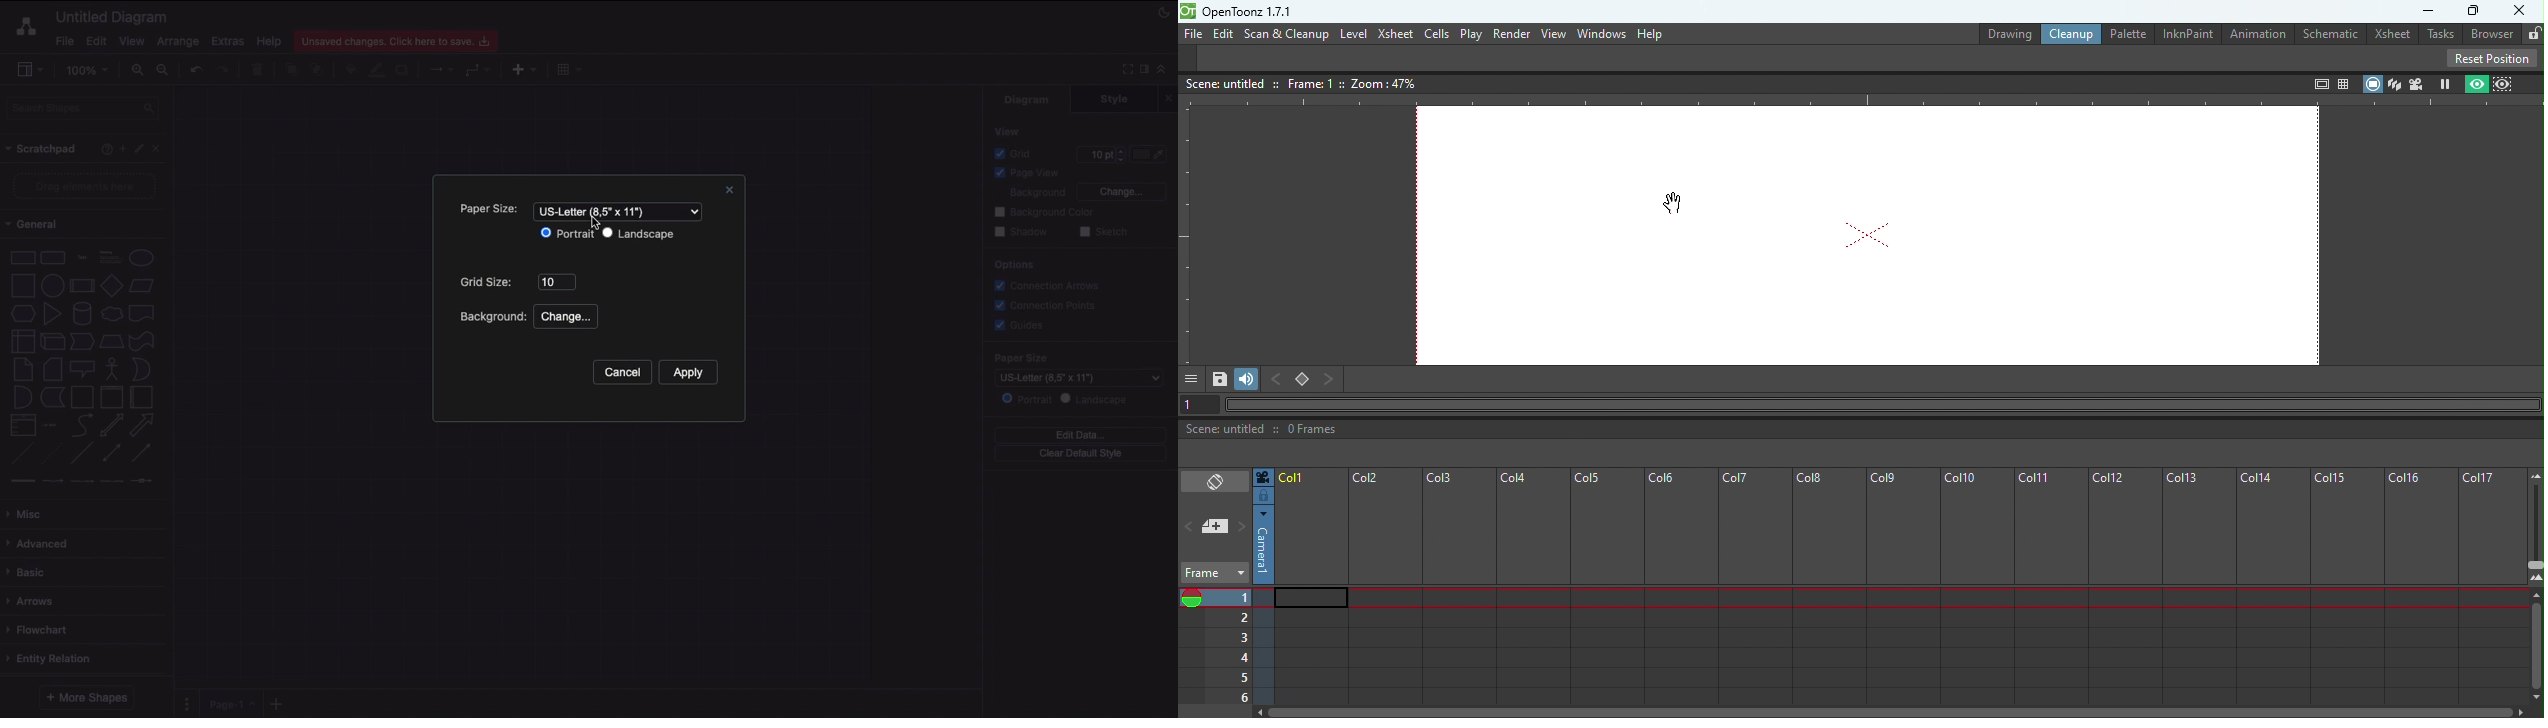  I want to click on Insert, so click(520, 68).